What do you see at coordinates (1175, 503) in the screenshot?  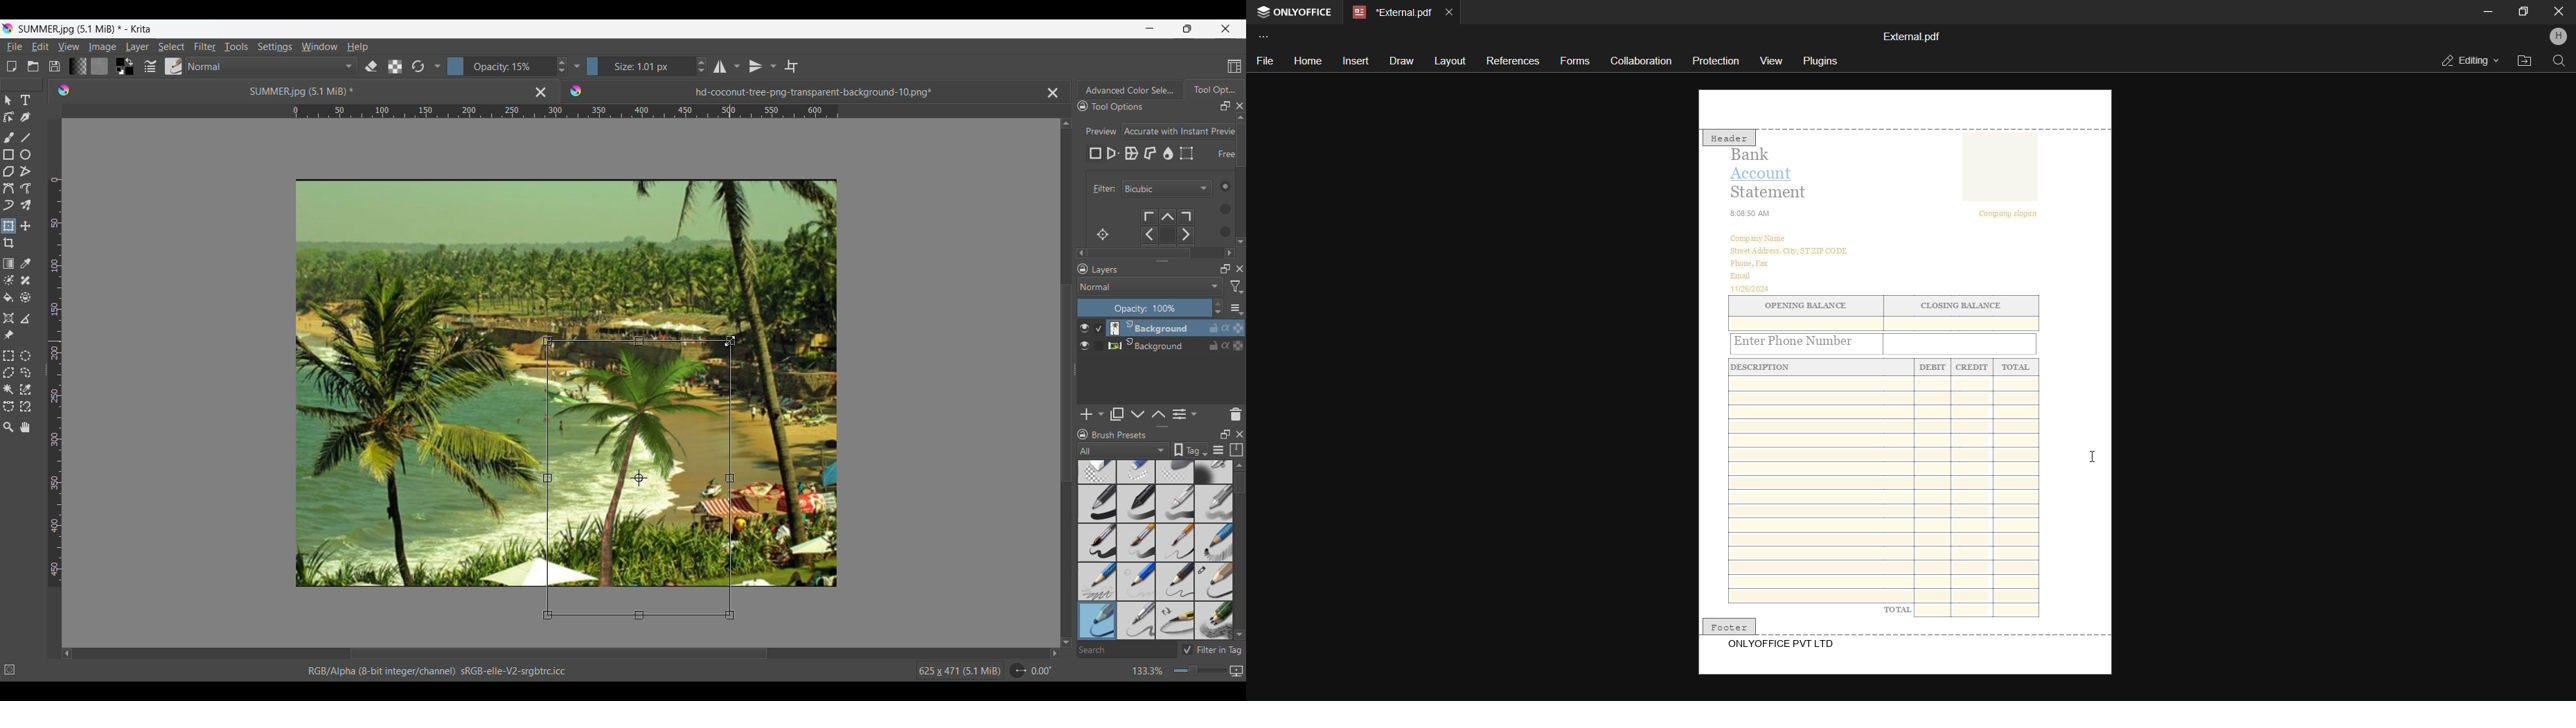 I see `basic 3-flow` at bounding box center [1175, 503].